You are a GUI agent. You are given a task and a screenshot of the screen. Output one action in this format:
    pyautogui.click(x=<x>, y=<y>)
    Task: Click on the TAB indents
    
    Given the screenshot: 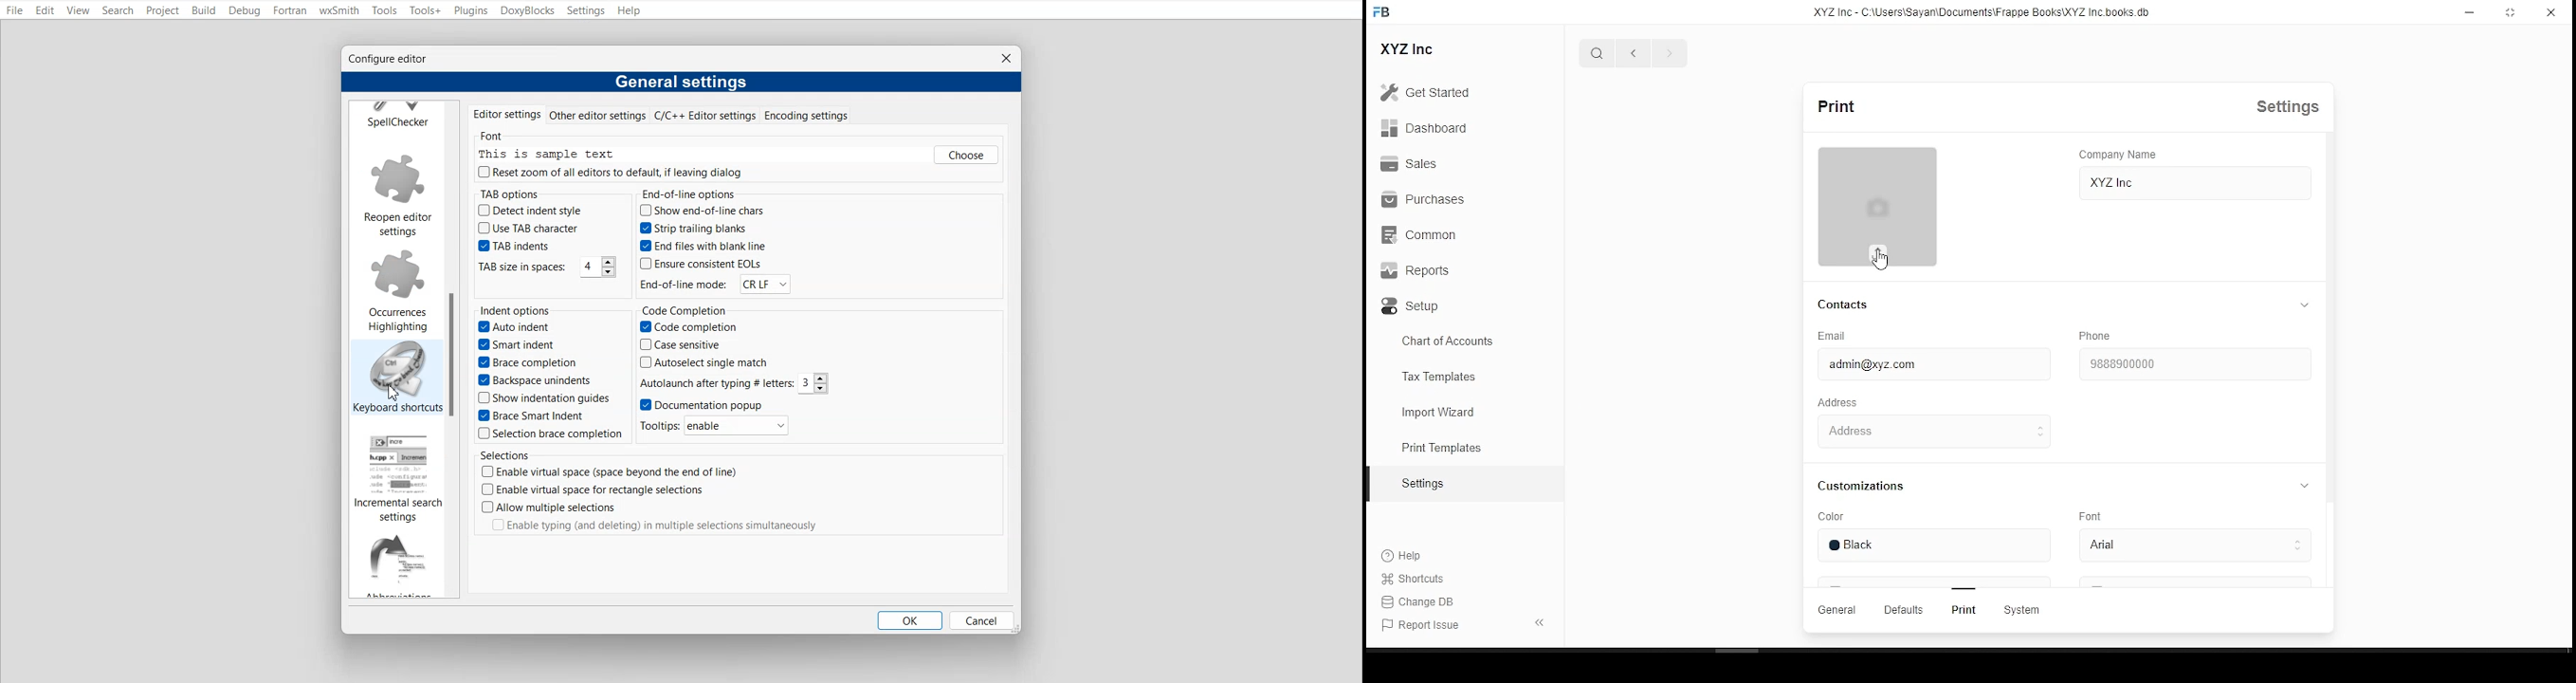 What is the action you would take?
    pyautogui.click(x=515, y=246)
    